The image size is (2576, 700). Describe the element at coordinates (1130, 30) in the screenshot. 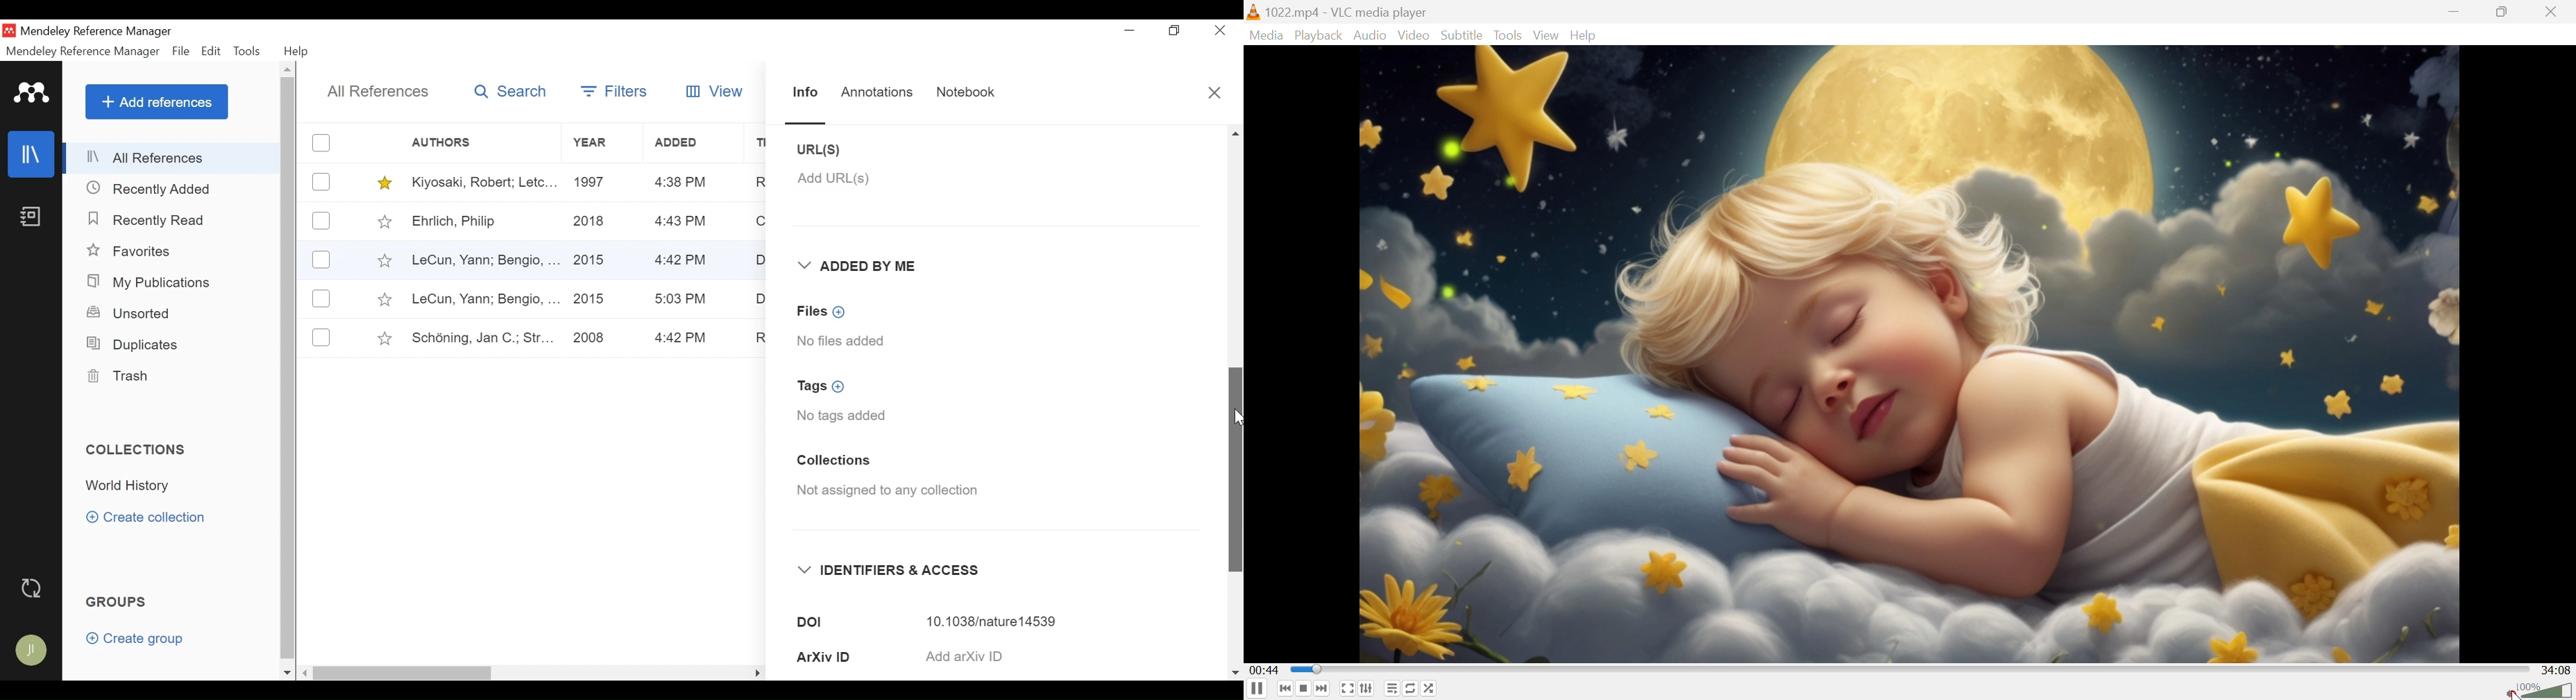

I see `minimize` at that location.